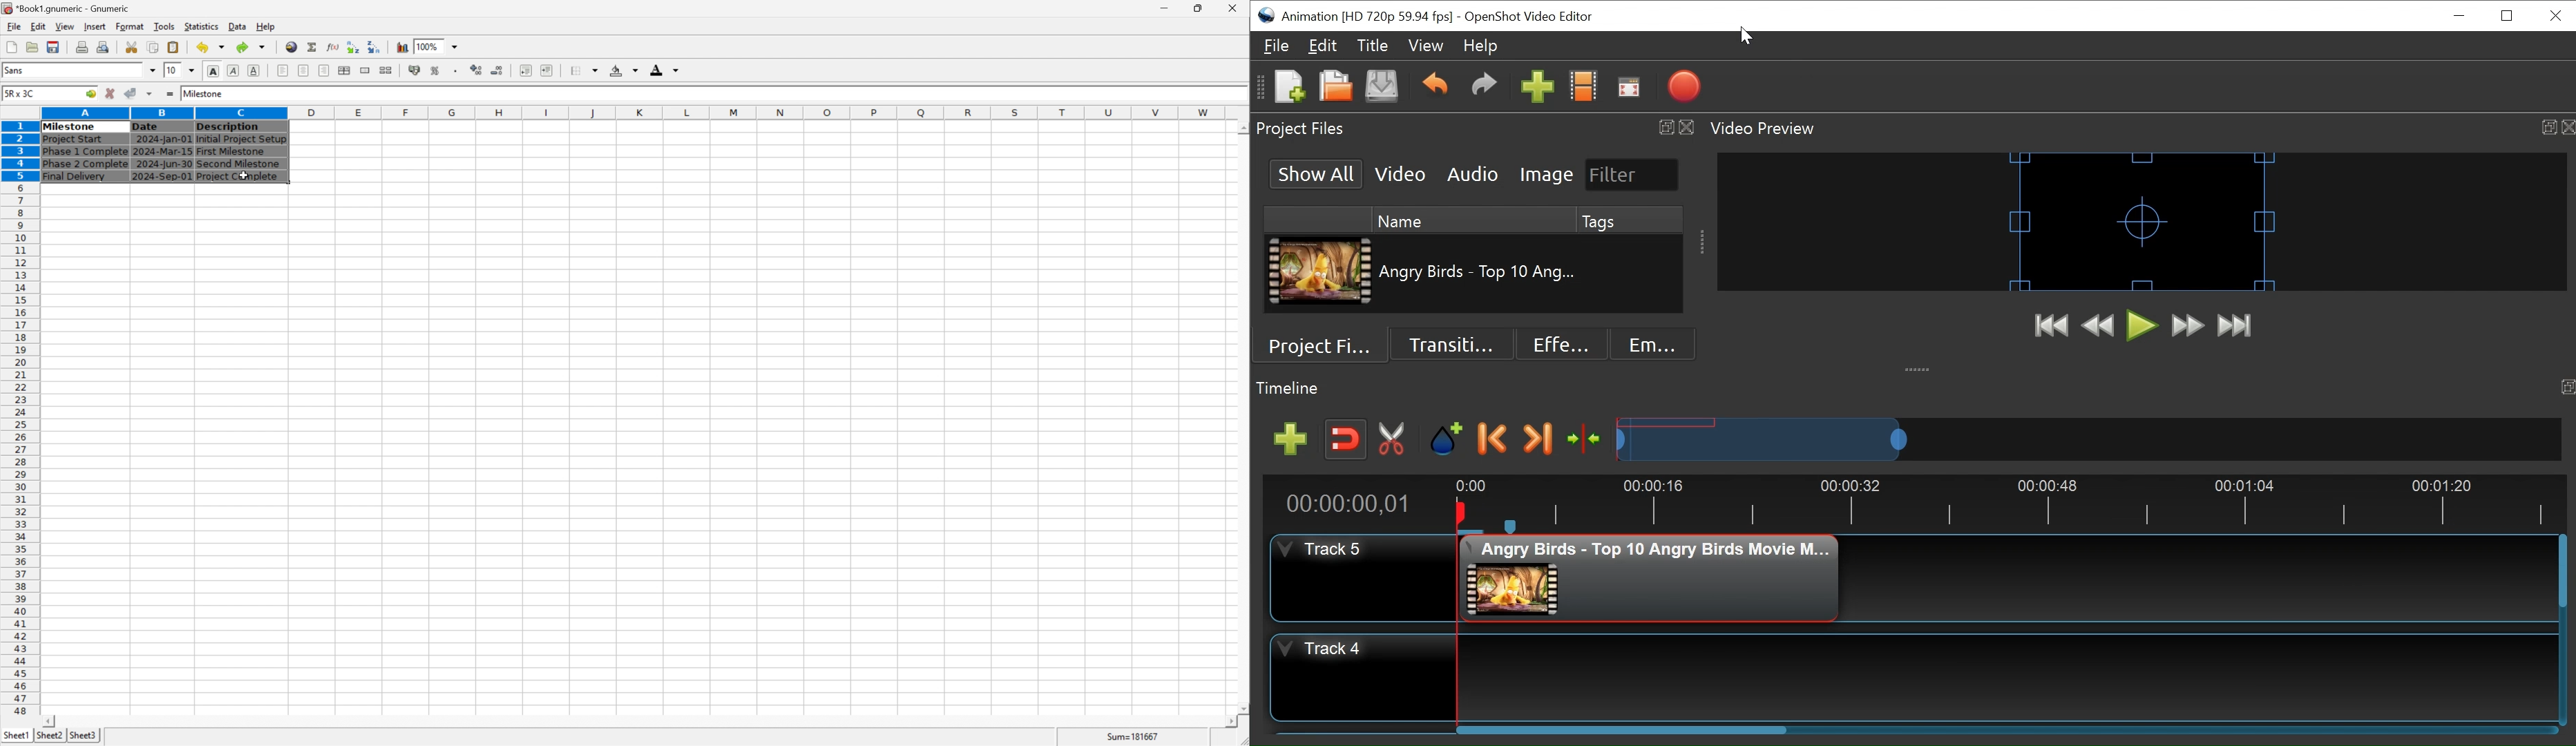  What do you see at coordinates (639, 722) in the screenshot?
I see `scroll bar` at bounding box center [639, 722].